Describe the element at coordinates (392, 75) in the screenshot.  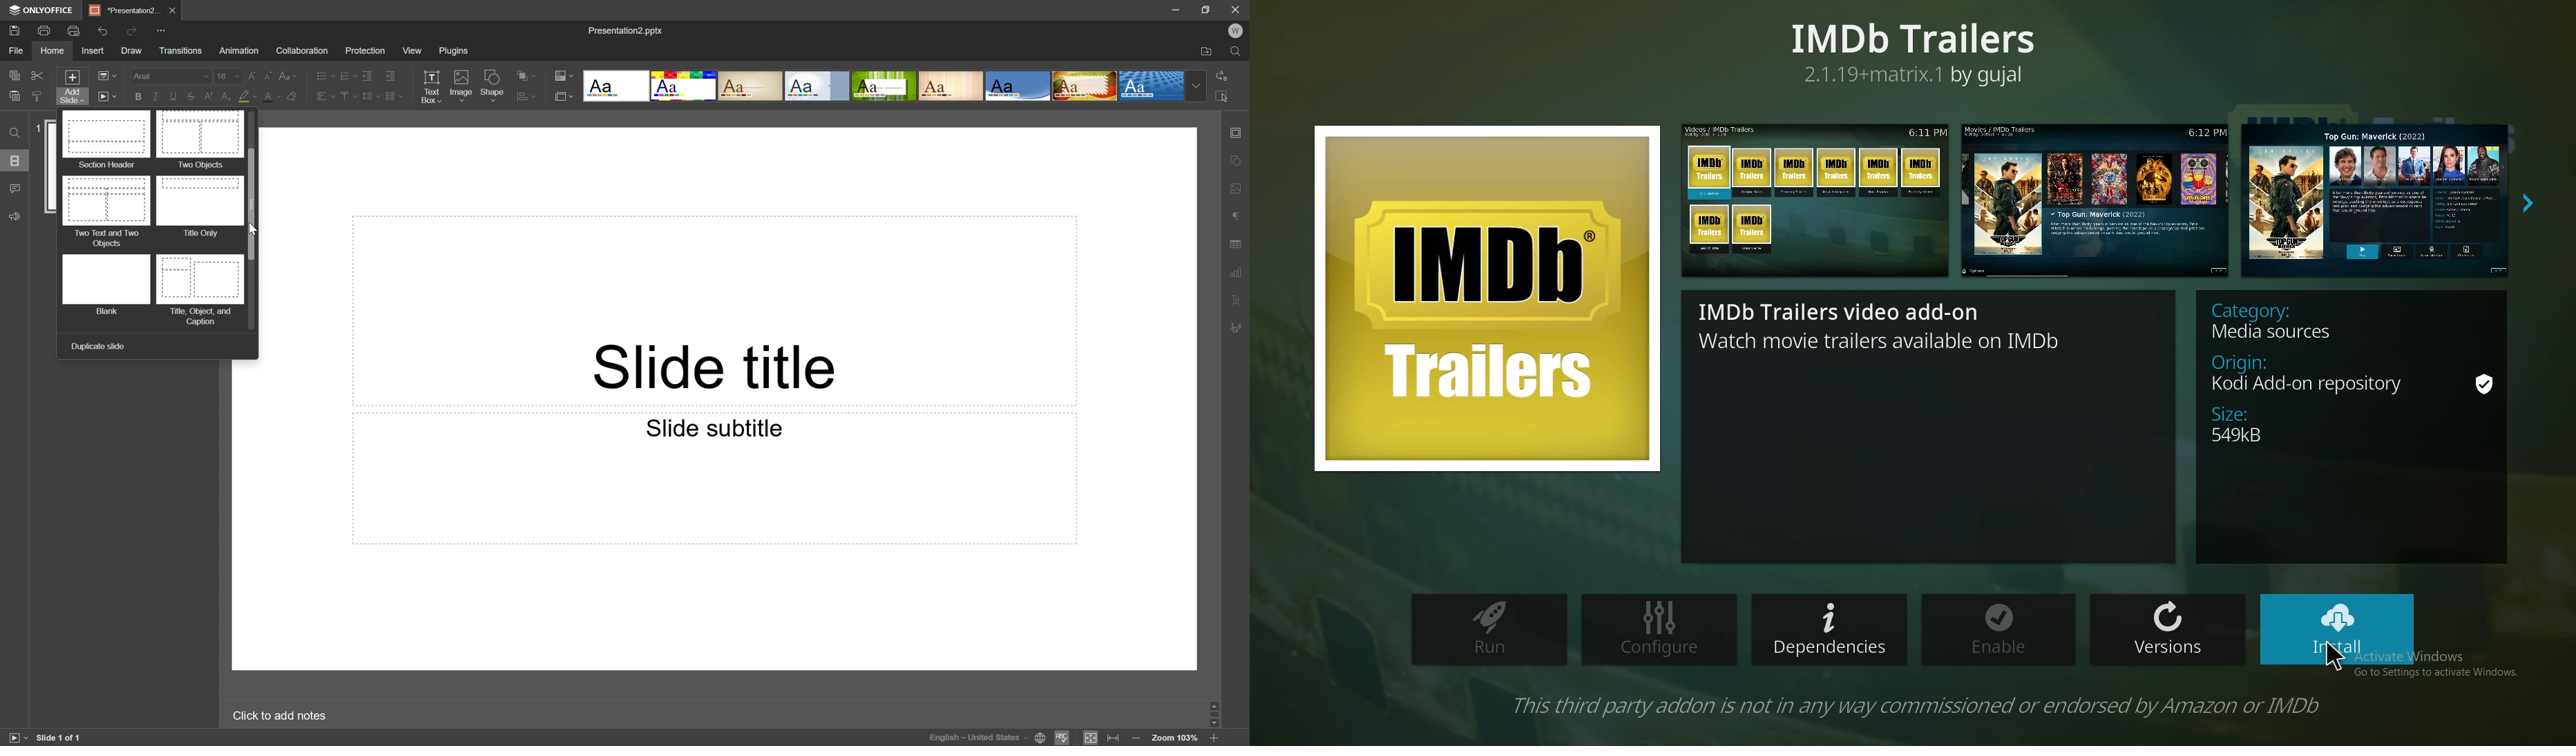
I see `Increase indent` at that location.